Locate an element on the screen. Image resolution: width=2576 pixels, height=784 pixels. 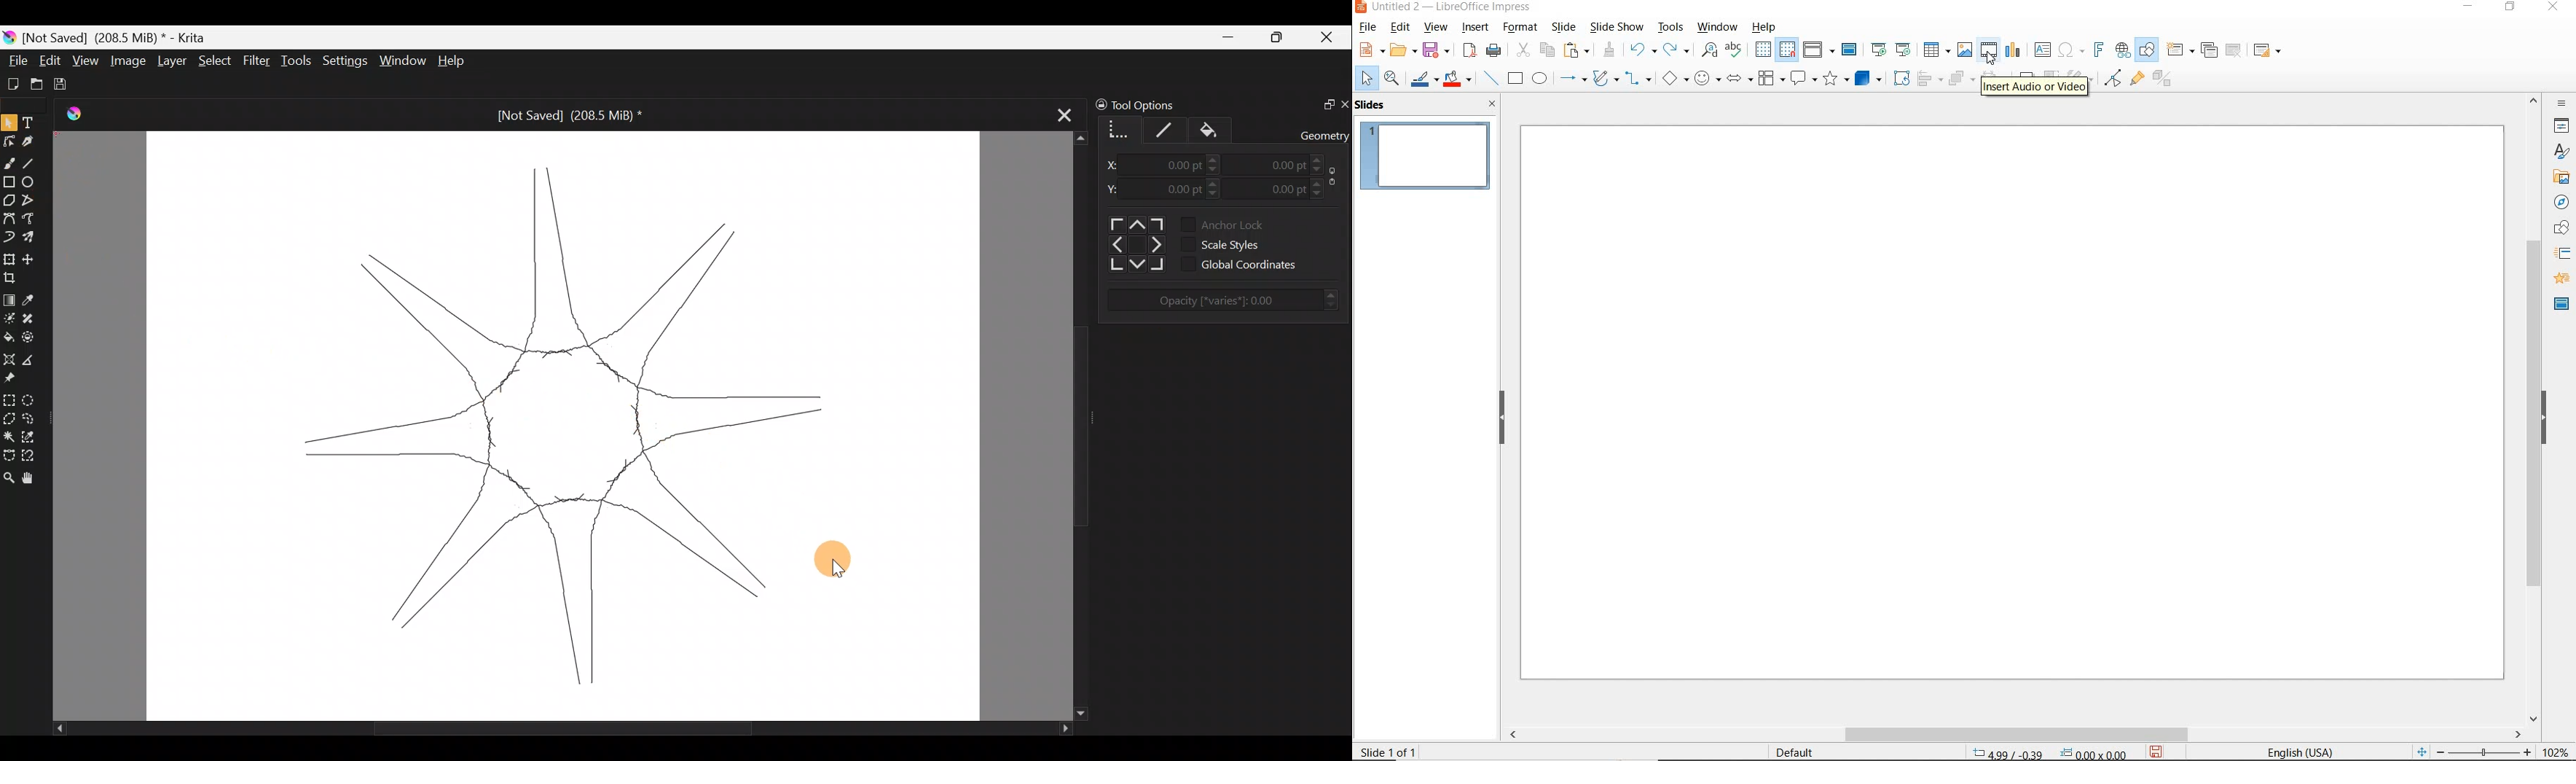
0.00pt is located at coordinates (1176, 190).